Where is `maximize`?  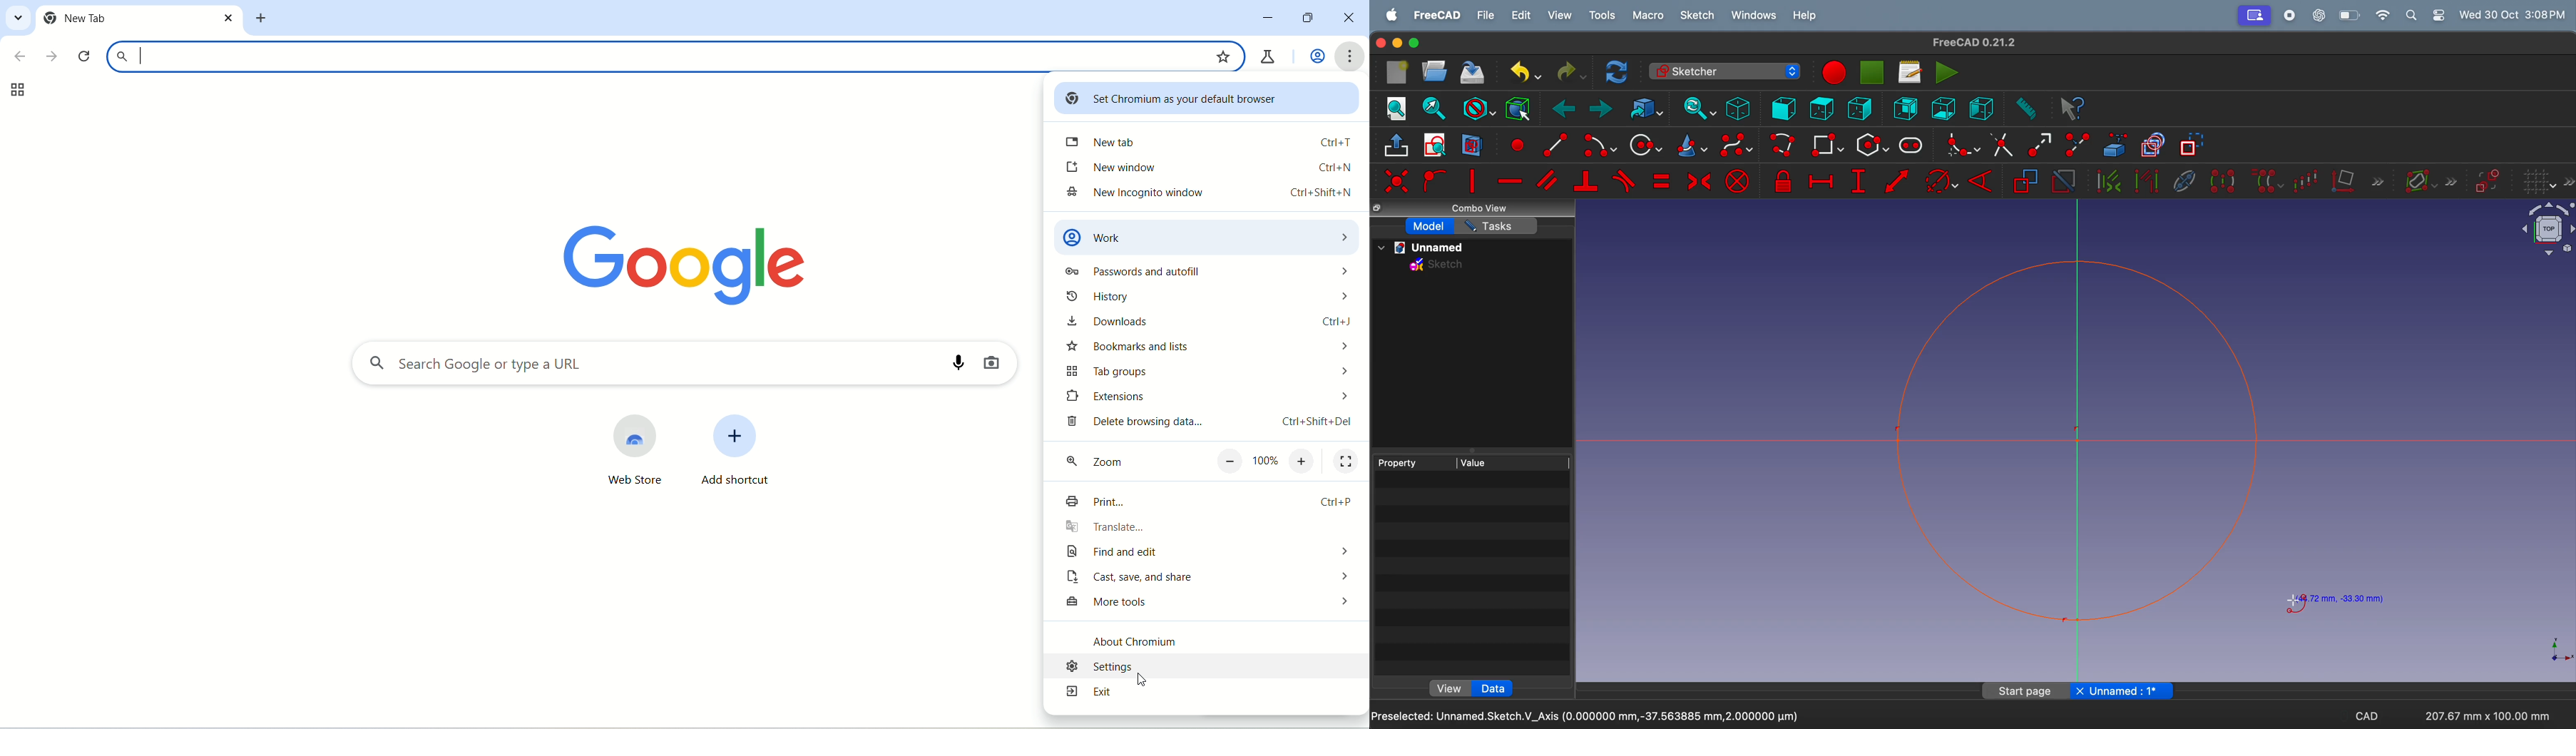 maximize is located at coordinates (1304, 19).